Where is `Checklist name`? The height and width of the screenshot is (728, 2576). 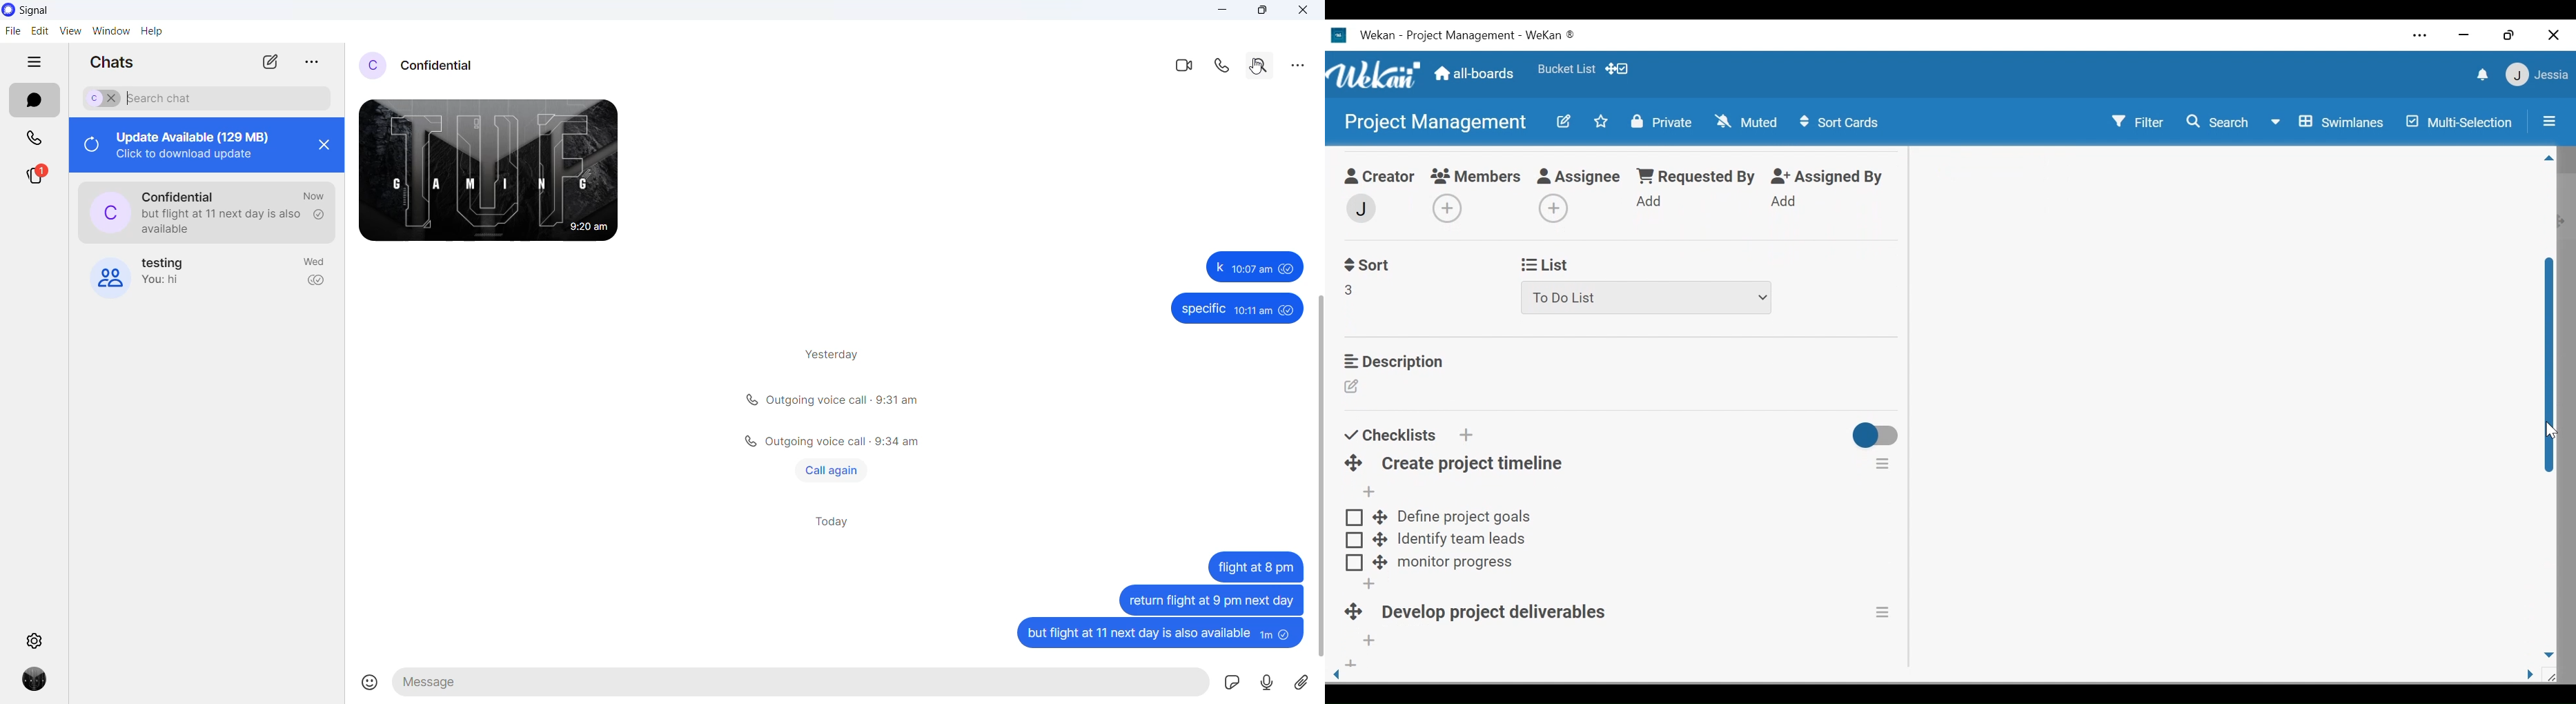 Checklist name is located at coordinates (1500, 615).